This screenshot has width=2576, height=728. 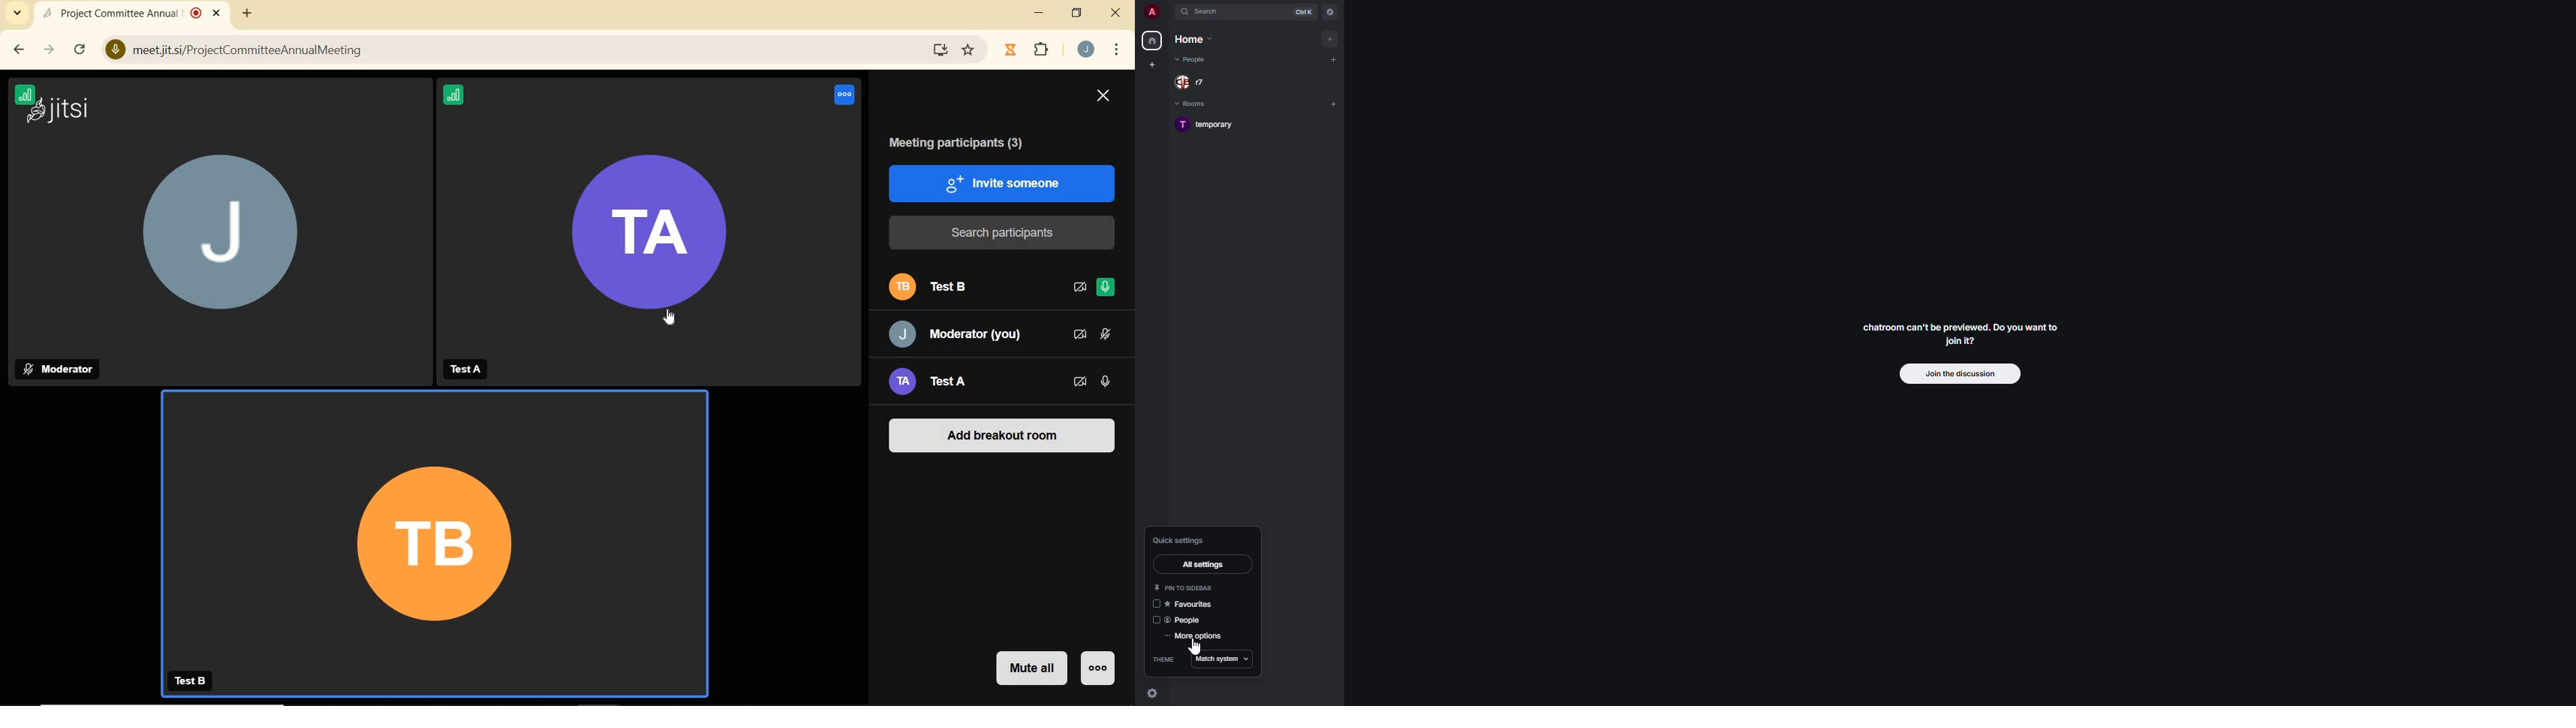 What do you see at coordinates (217, 12) in the screenshot?
I see `close tab` at bounding box center [217, 12].